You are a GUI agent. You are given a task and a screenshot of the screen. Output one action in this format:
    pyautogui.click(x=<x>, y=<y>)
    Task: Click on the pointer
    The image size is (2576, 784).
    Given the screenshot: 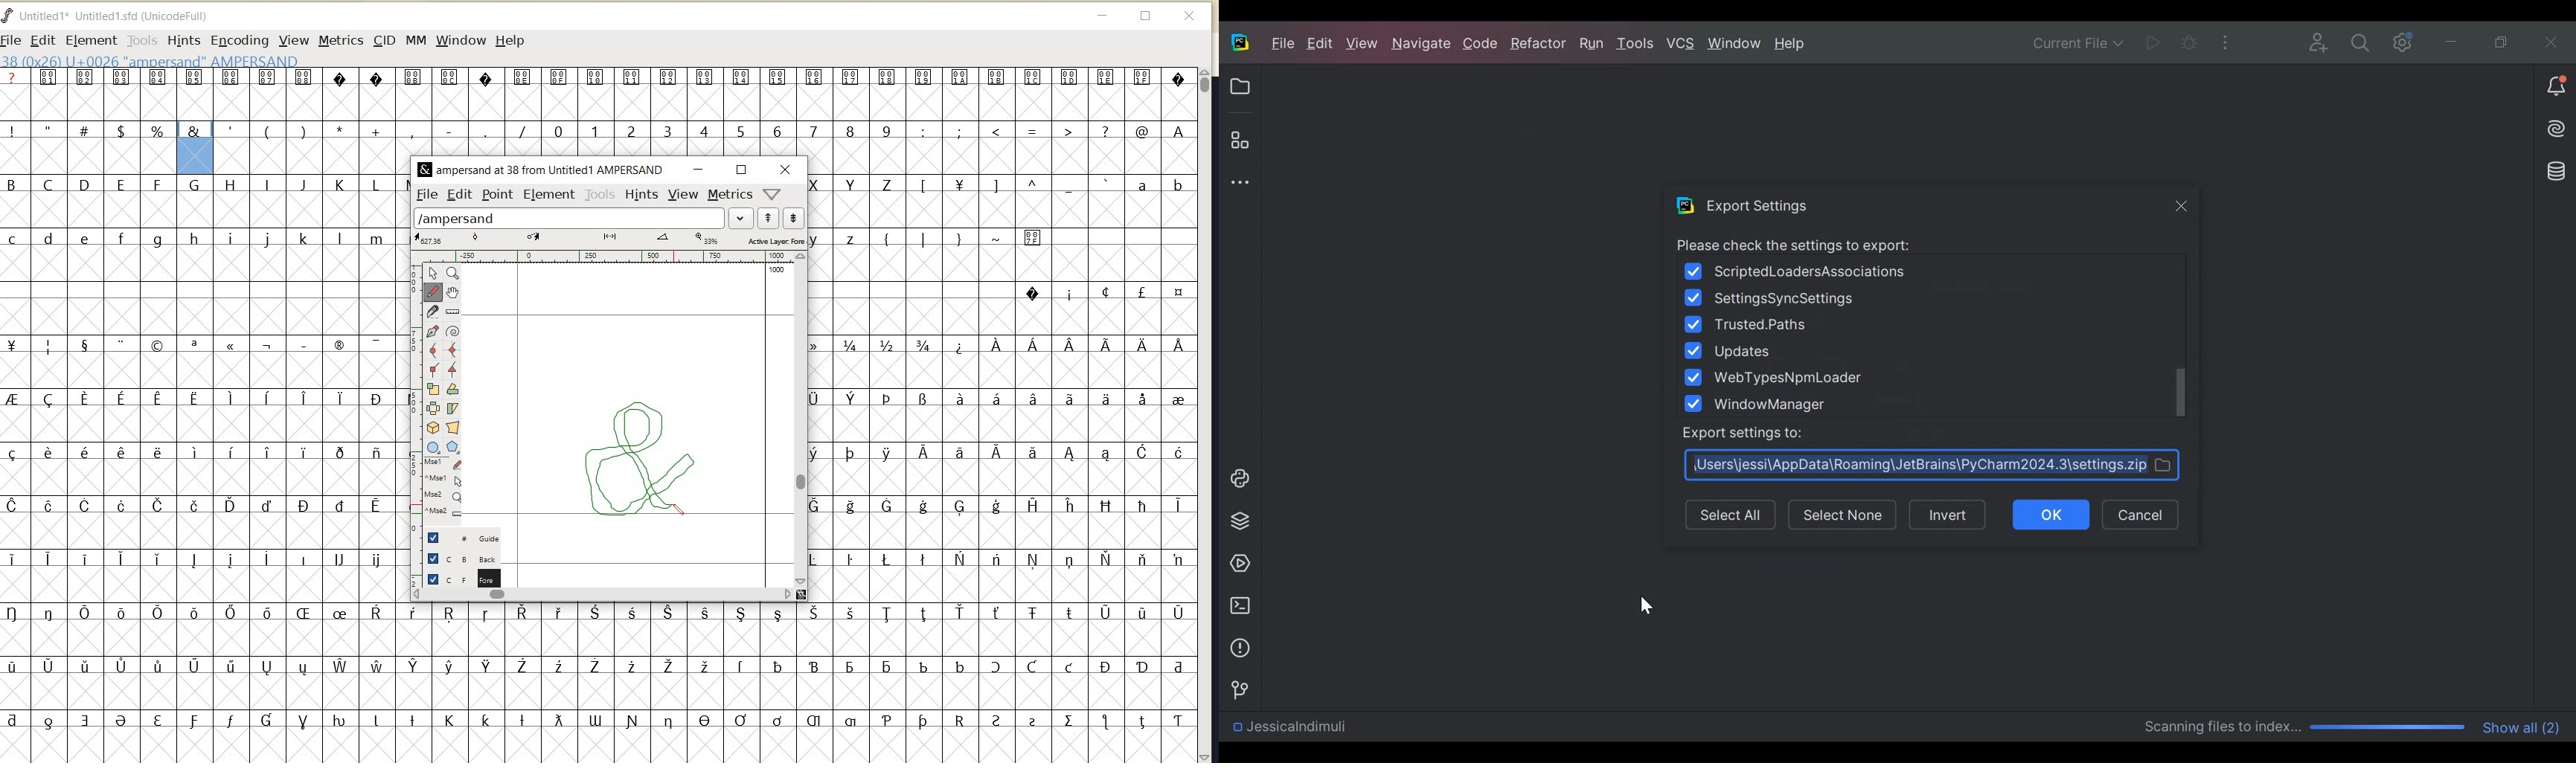 What is the action you would take?
    pyautogui.click(x=434, y=273)
    